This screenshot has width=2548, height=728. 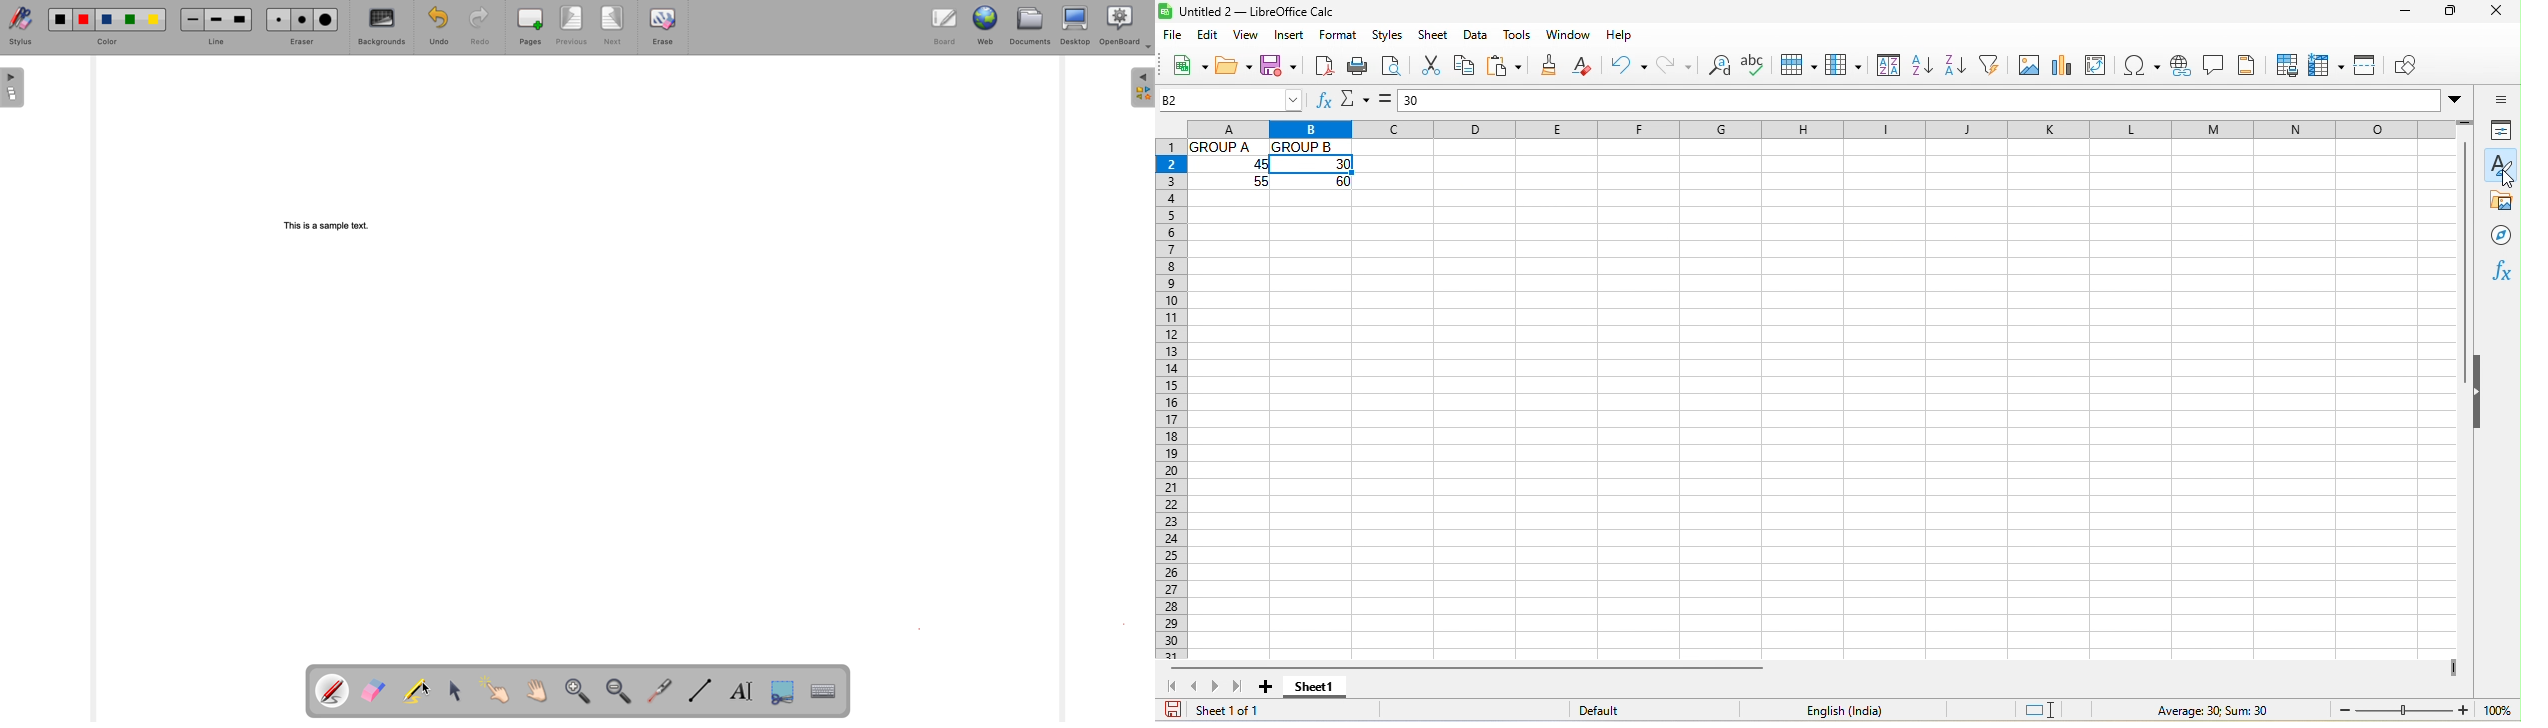 I want to click on pivot table, so click(x=2097, y=65).